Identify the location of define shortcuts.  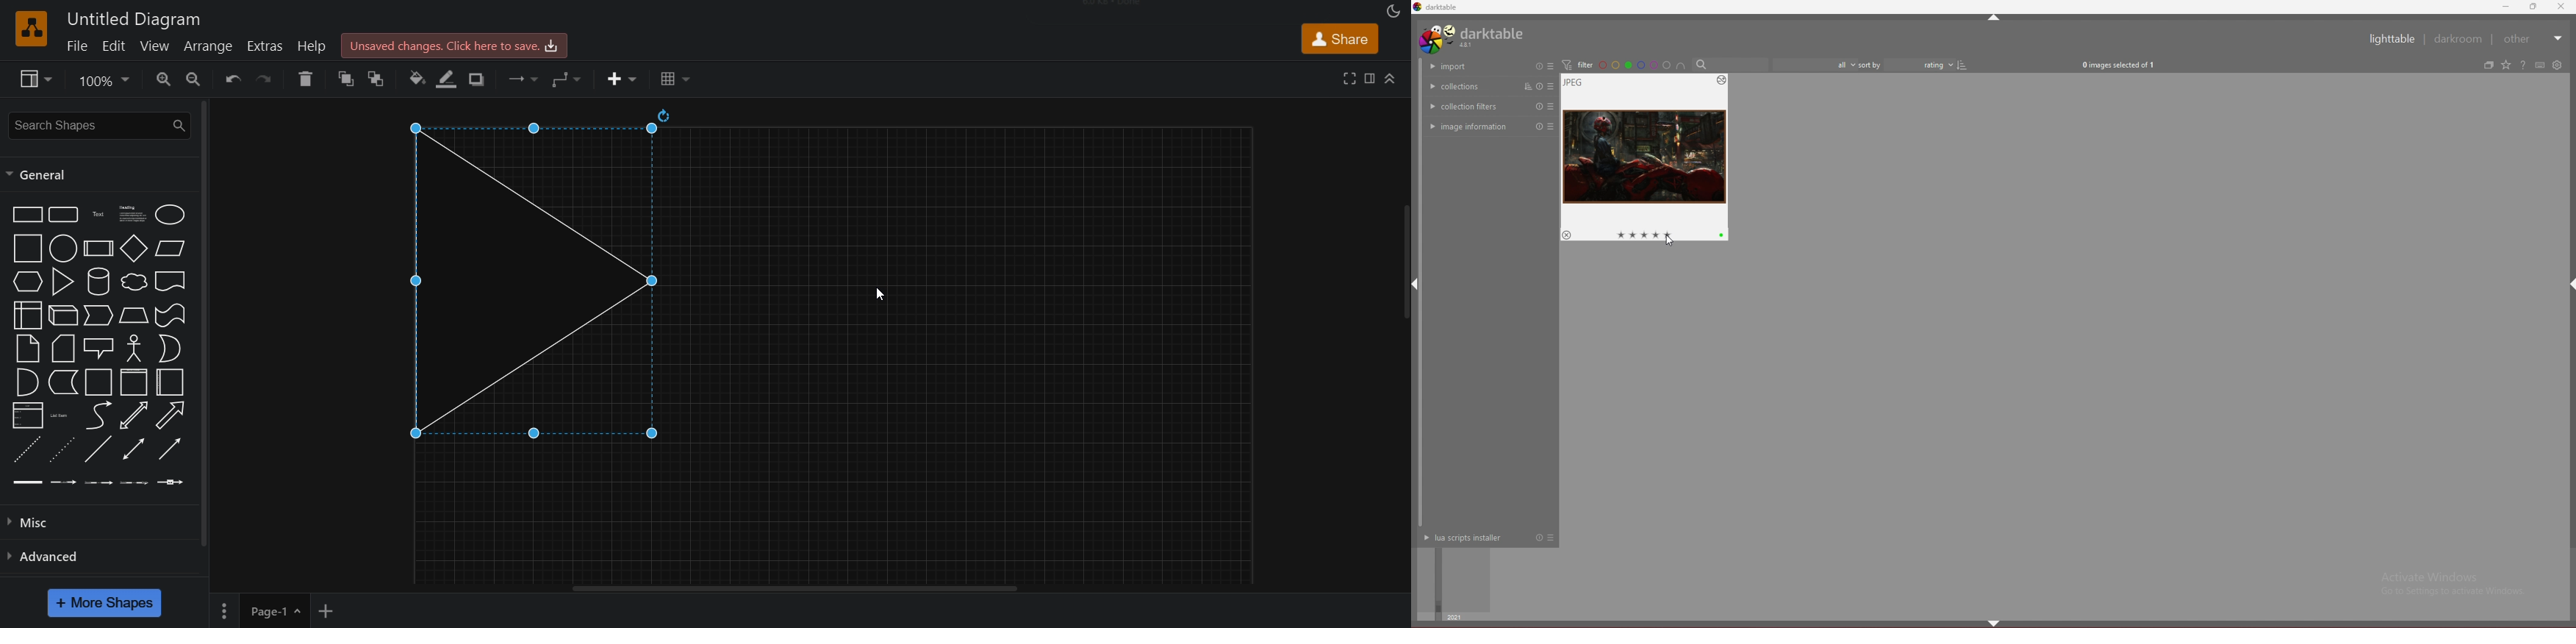
(2541, 65).